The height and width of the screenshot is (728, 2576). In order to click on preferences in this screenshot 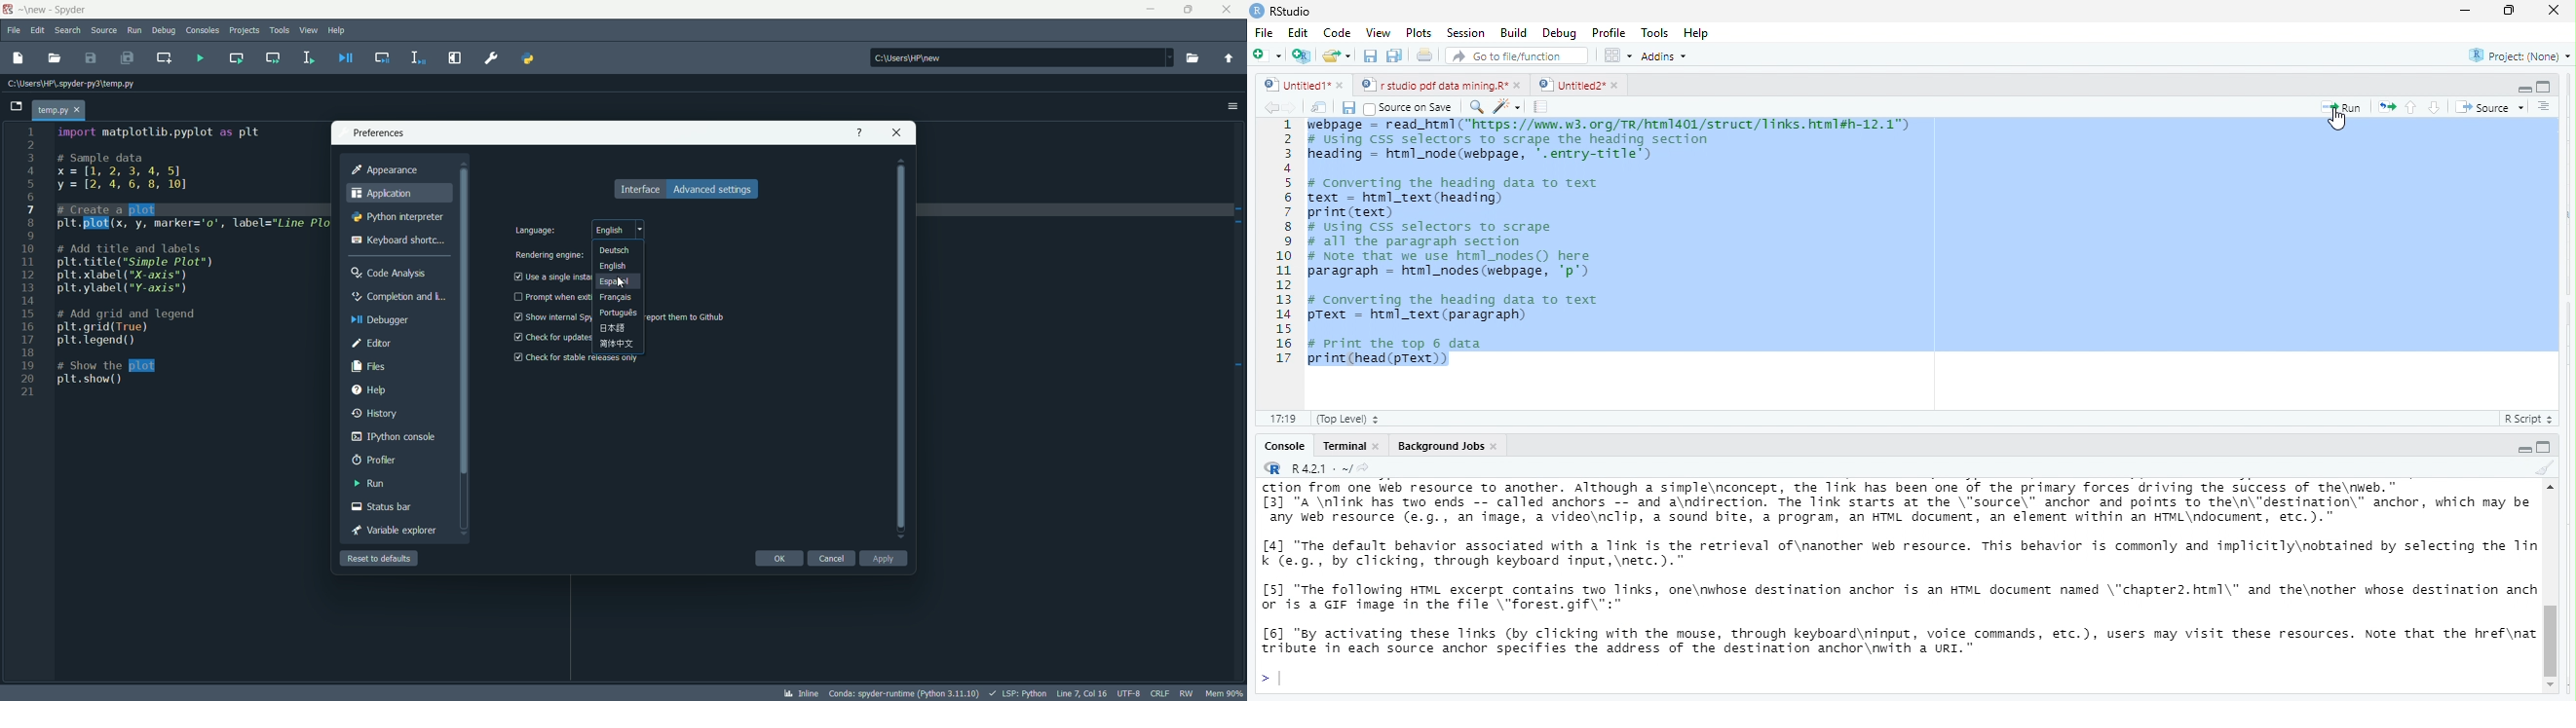, I will do `click(494, 57)`.